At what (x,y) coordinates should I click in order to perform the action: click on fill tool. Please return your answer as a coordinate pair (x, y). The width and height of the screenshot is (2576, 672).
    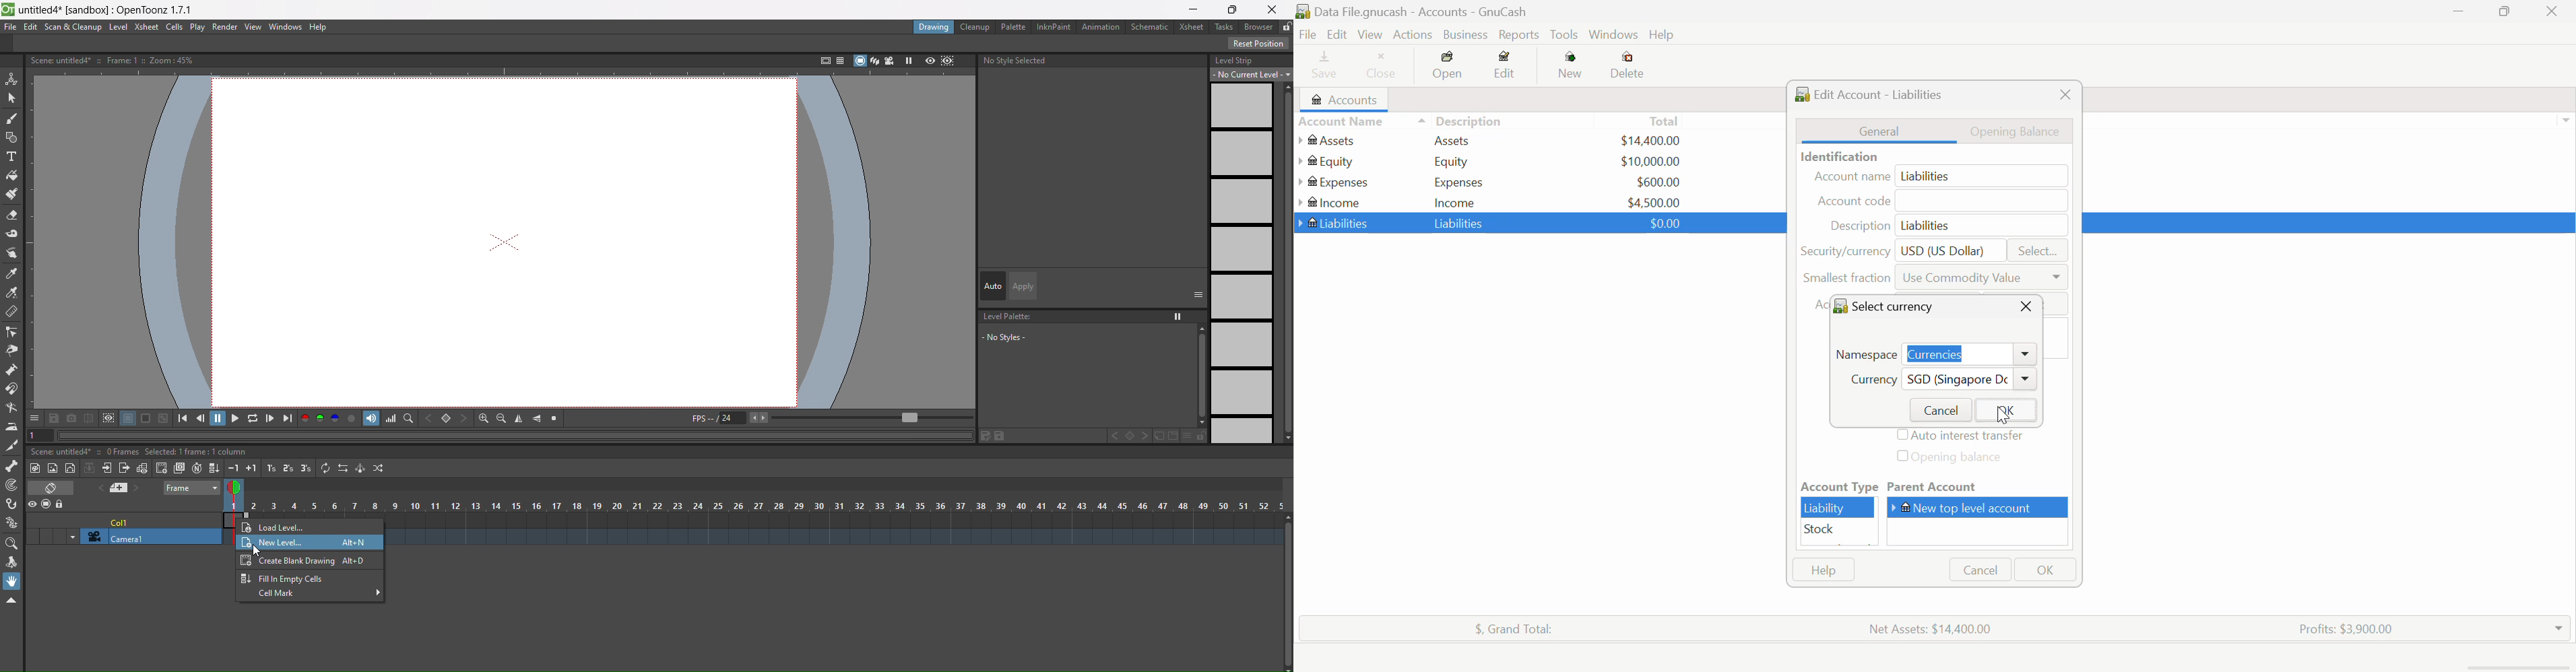
    Looking at the image, I should click on (12, 176).